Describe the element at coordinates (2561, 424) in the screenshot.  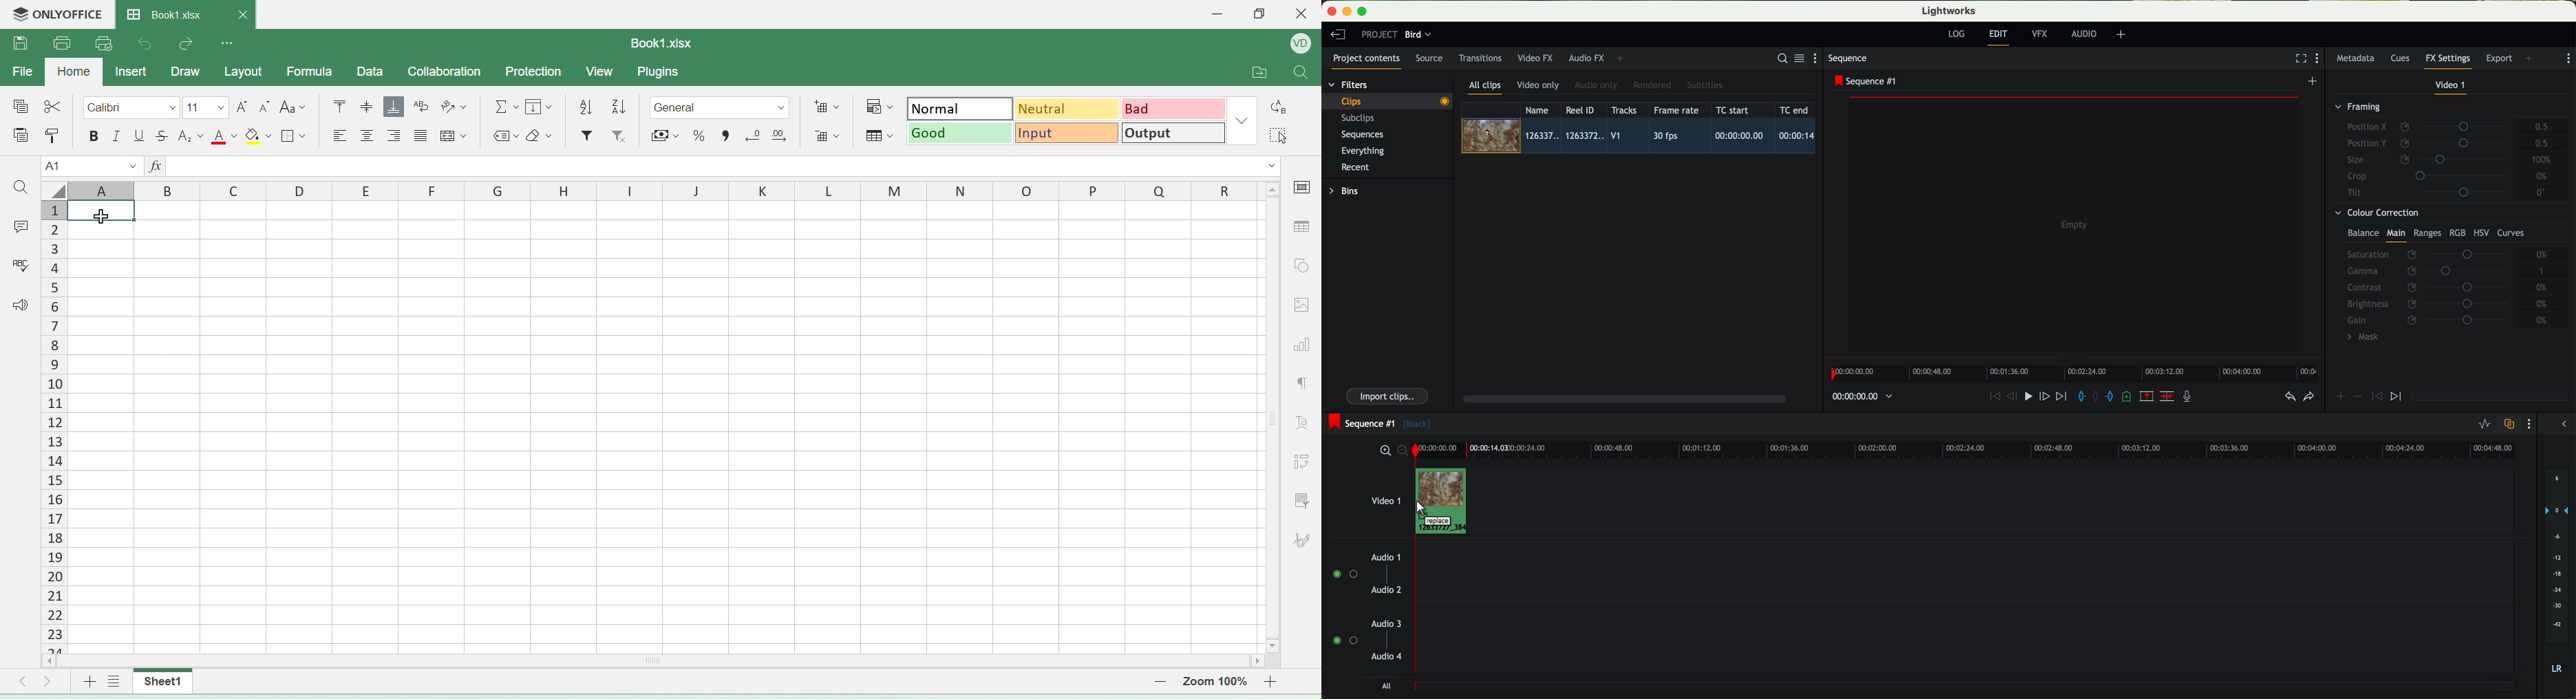
I see `show/hide the full audio mix` at that location.